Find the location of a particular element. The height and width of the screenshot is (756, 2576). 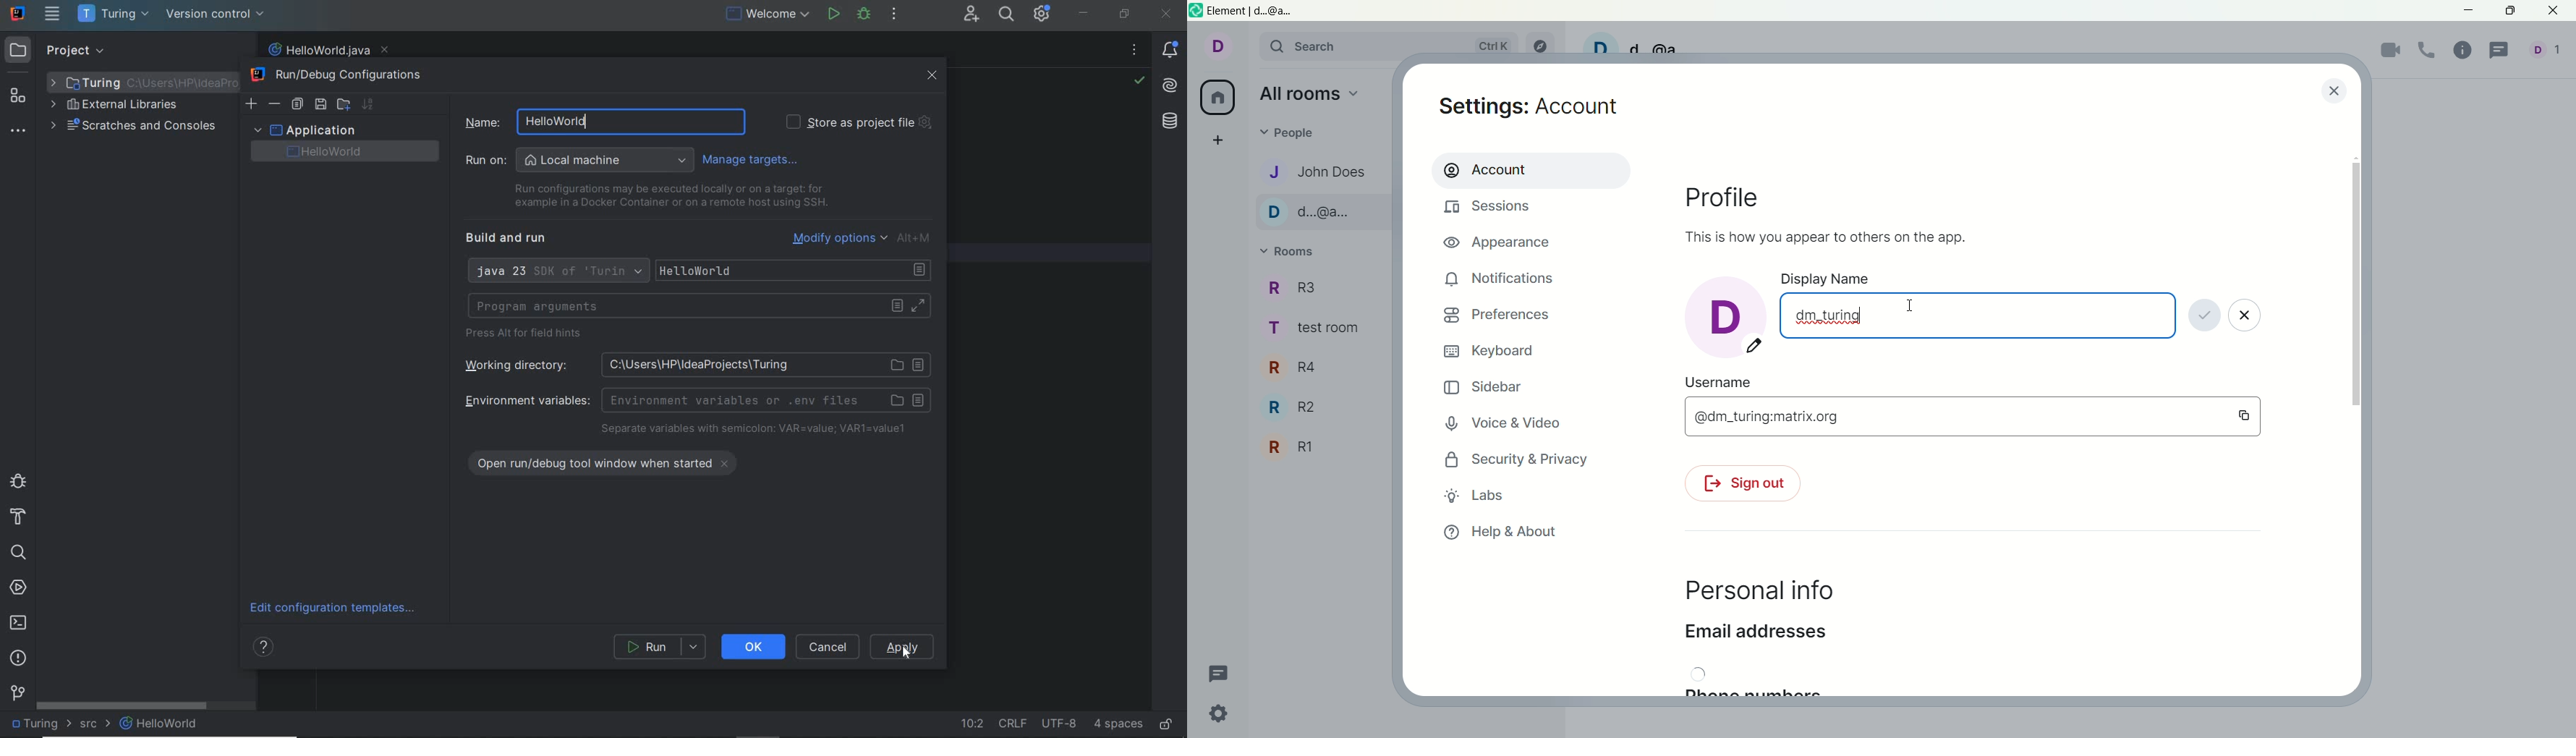

build is located at coordinates (18, 517).